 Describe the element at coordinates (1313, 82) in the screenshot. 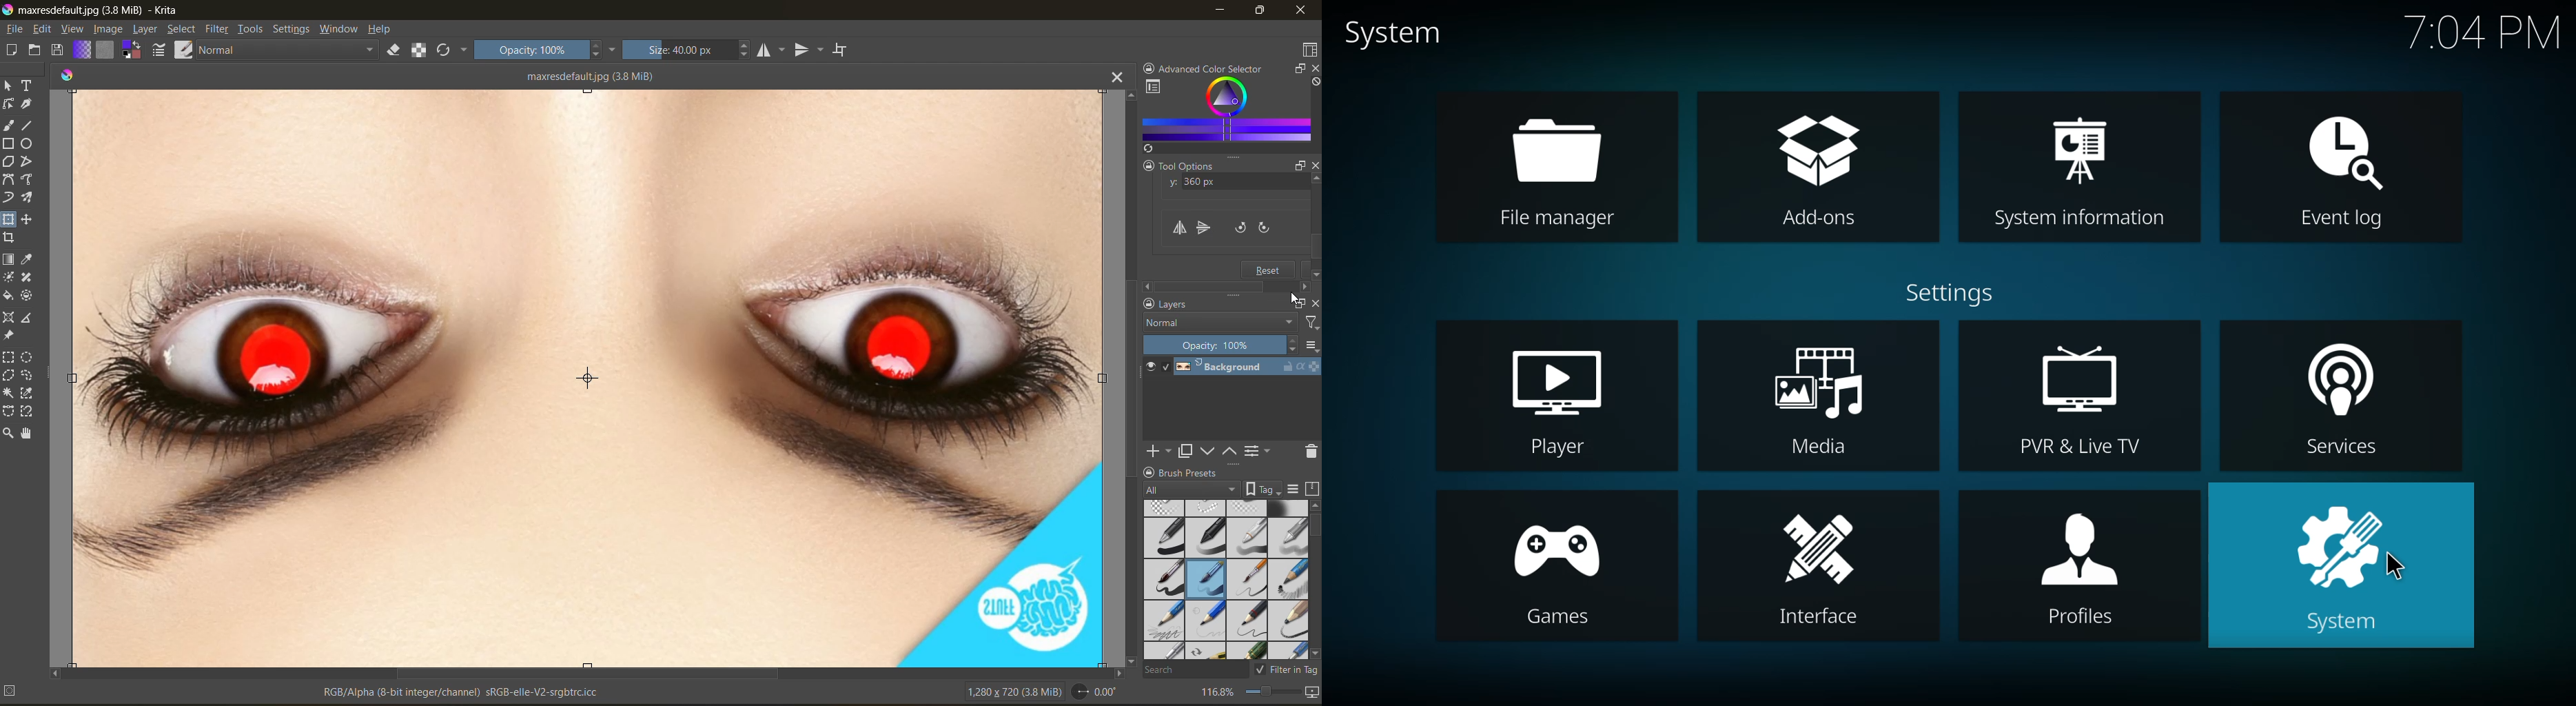

I see `clear all color search history` at that location.